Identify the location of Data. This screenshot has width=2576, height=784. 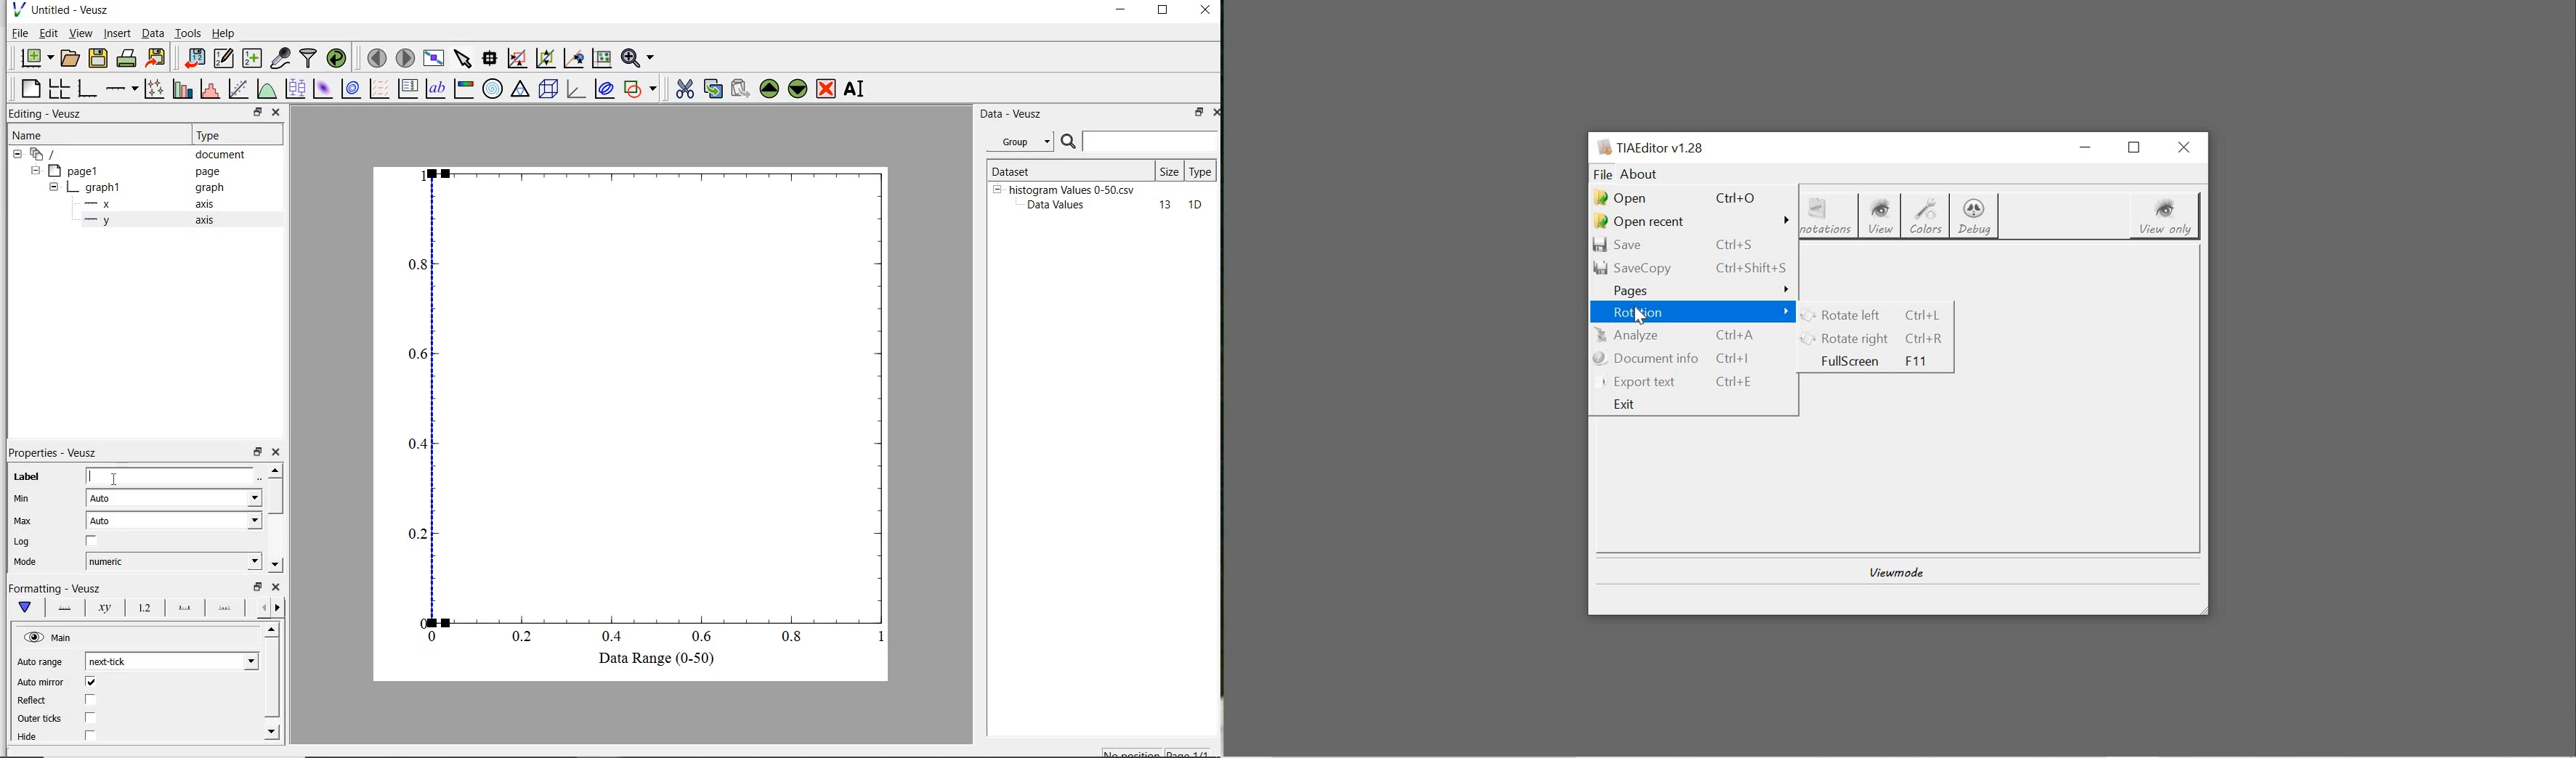
(153, 33).